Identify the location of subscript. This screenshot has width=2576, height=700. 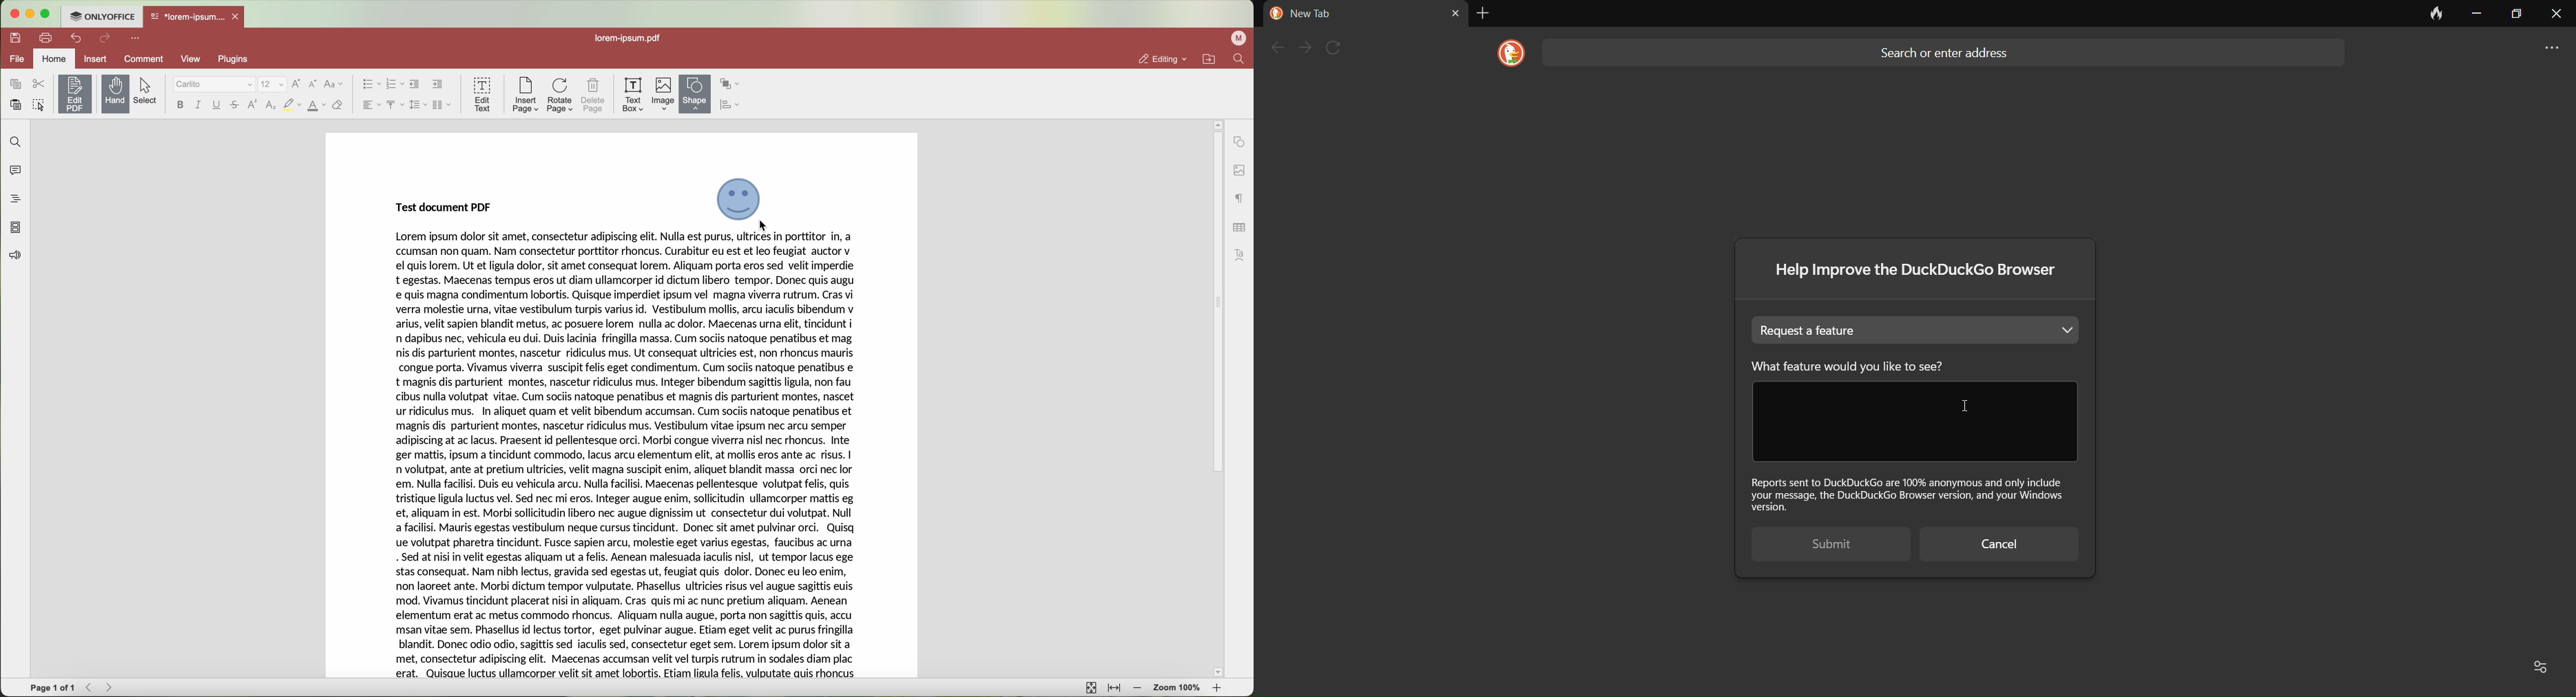
(271, 106).